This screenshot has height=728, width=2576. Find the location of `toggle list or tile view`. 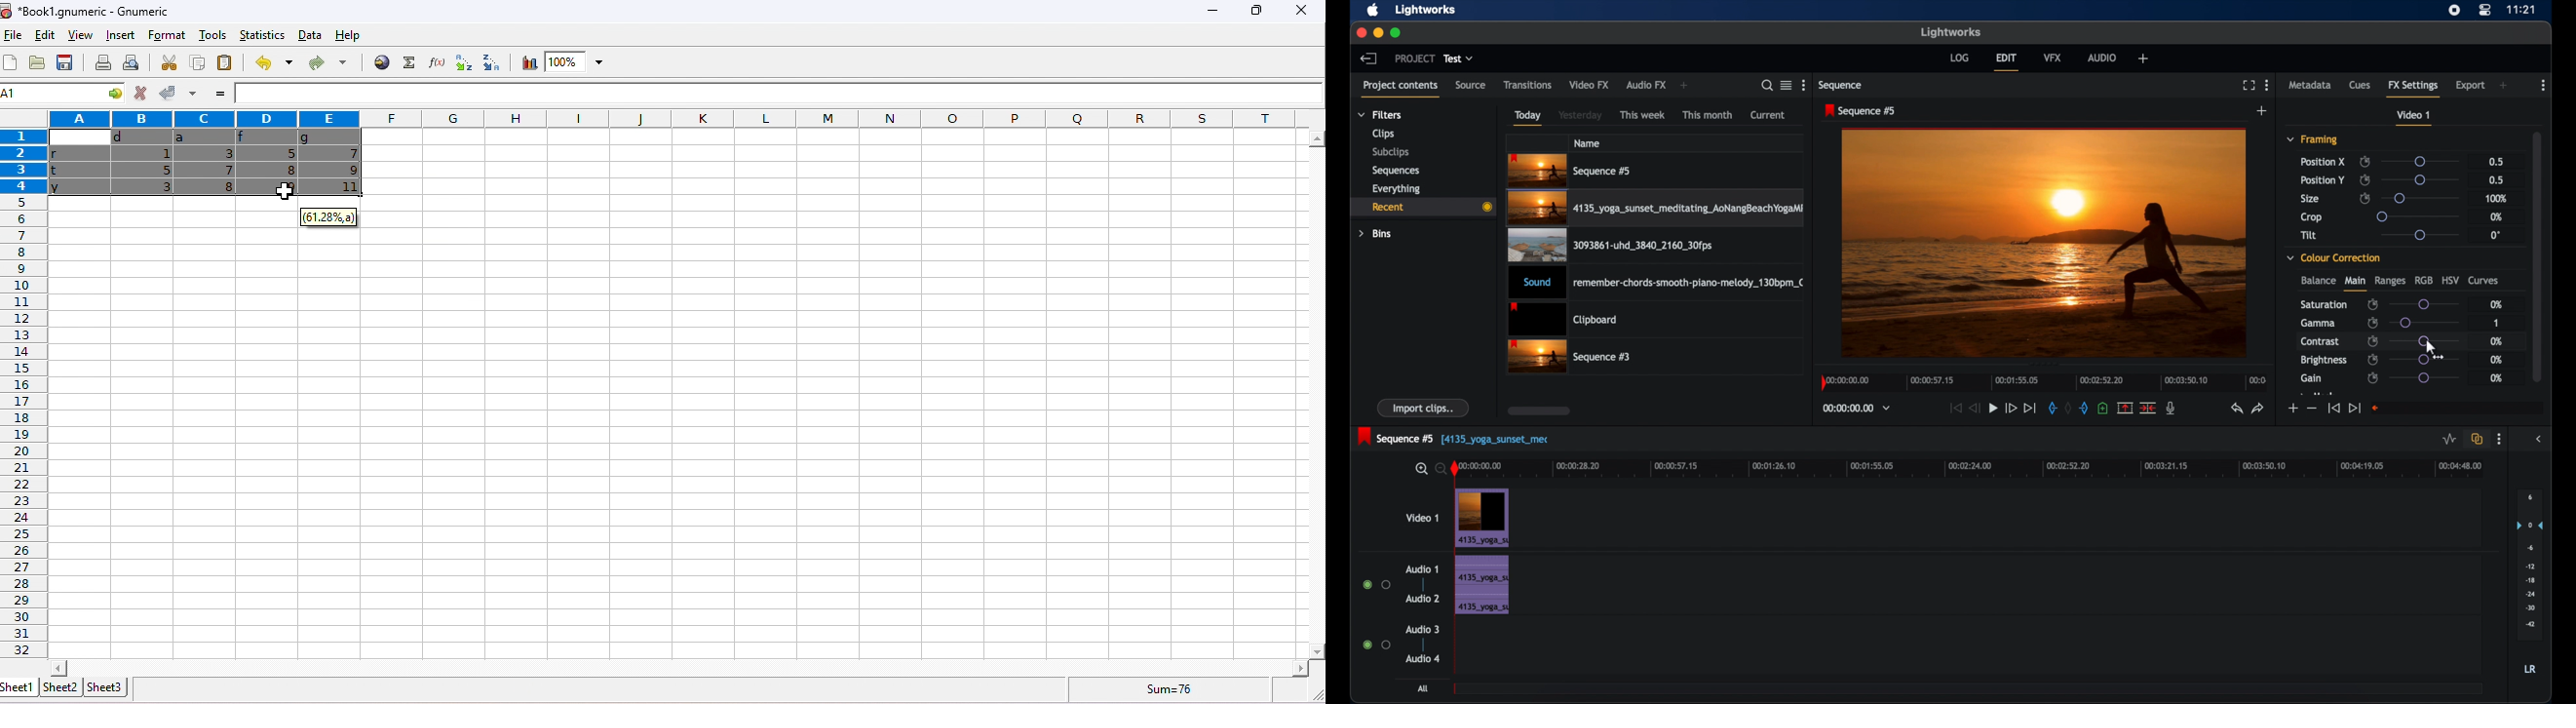

toggle list or tile view is located at coordinates (1786, 85).